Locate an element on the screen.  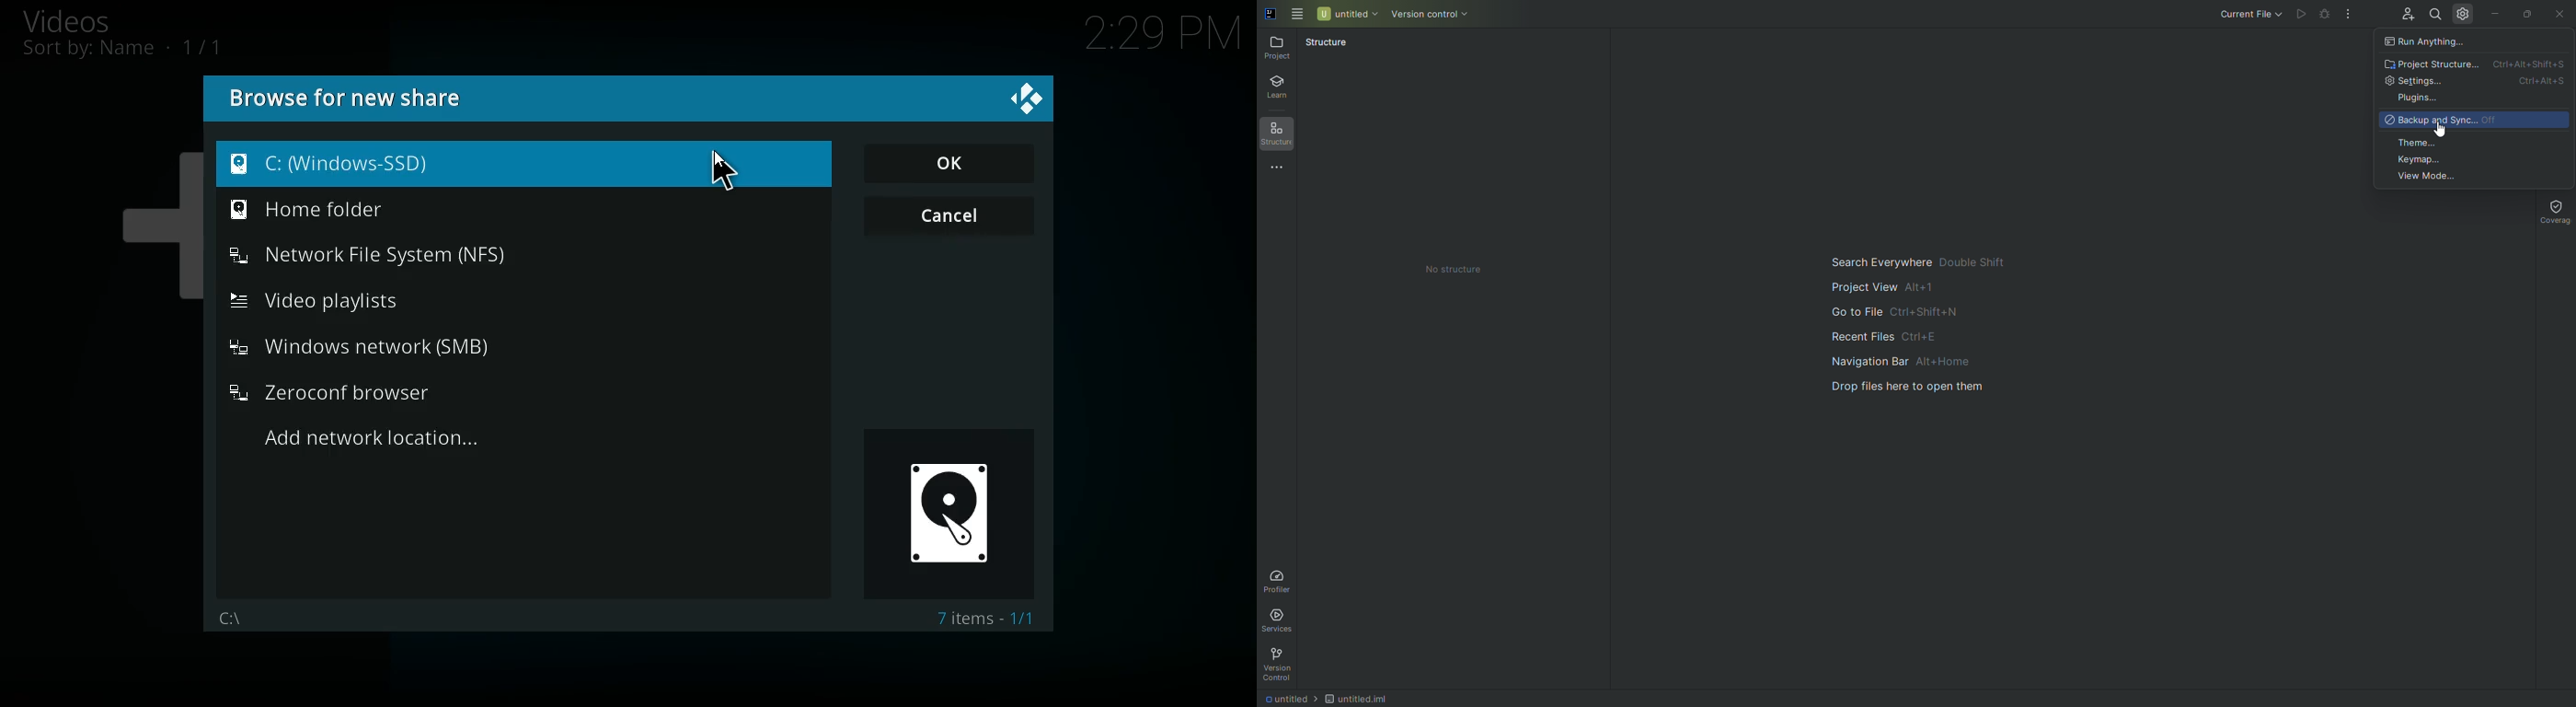
Y2 Windows network (SMB) is located at coordinates (360, 347).